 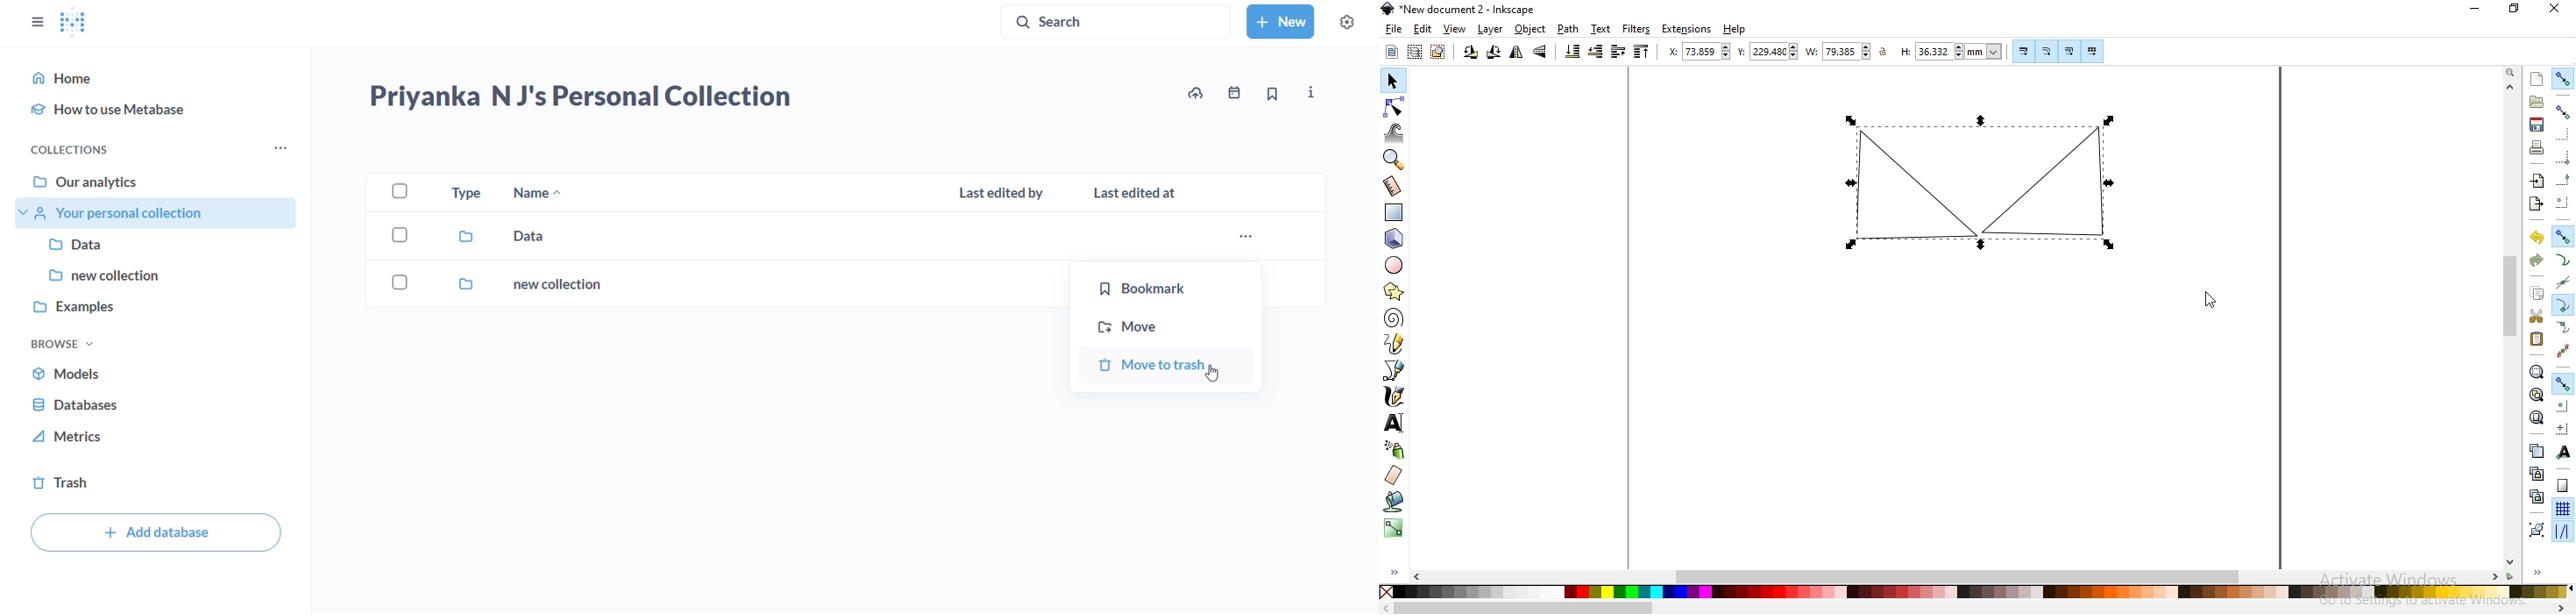 I want to click on horizontal coordinate of selection, so click(x=1693, y=51).